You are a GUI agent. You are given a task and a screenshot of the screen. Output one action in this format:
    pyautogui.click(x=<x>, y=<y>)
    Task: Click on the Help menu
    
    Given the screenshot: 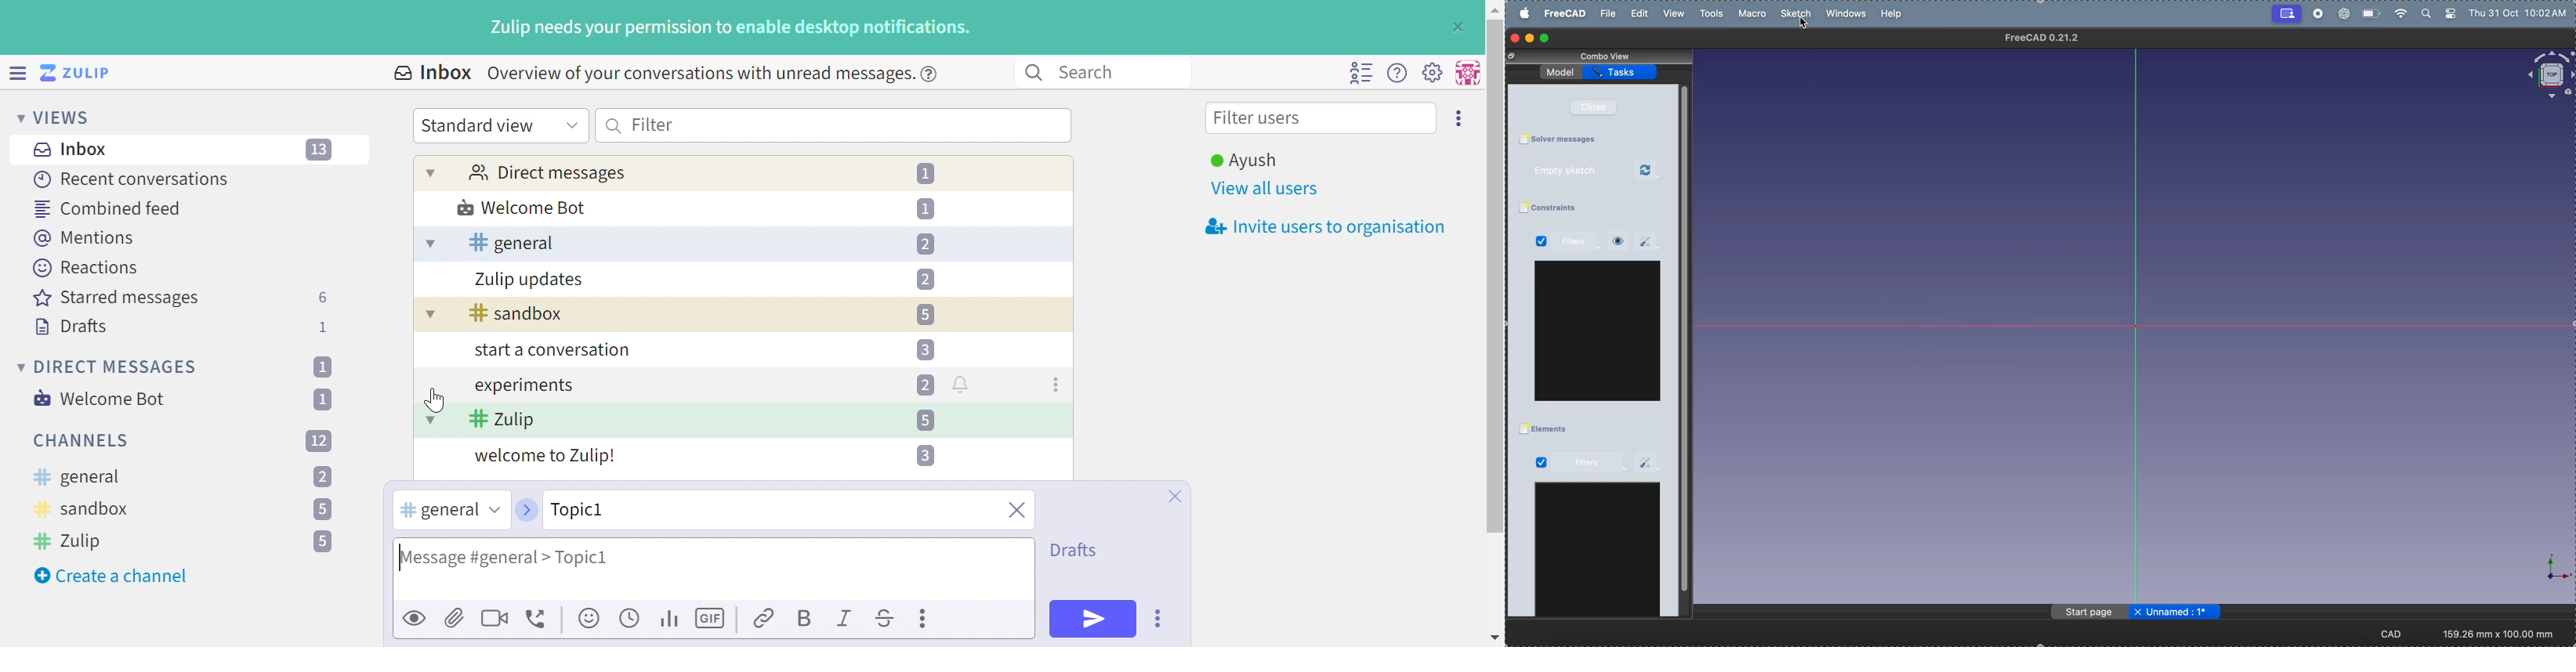 What is the action you would take?
    pyautogui.click(x=1397, y=74)
    